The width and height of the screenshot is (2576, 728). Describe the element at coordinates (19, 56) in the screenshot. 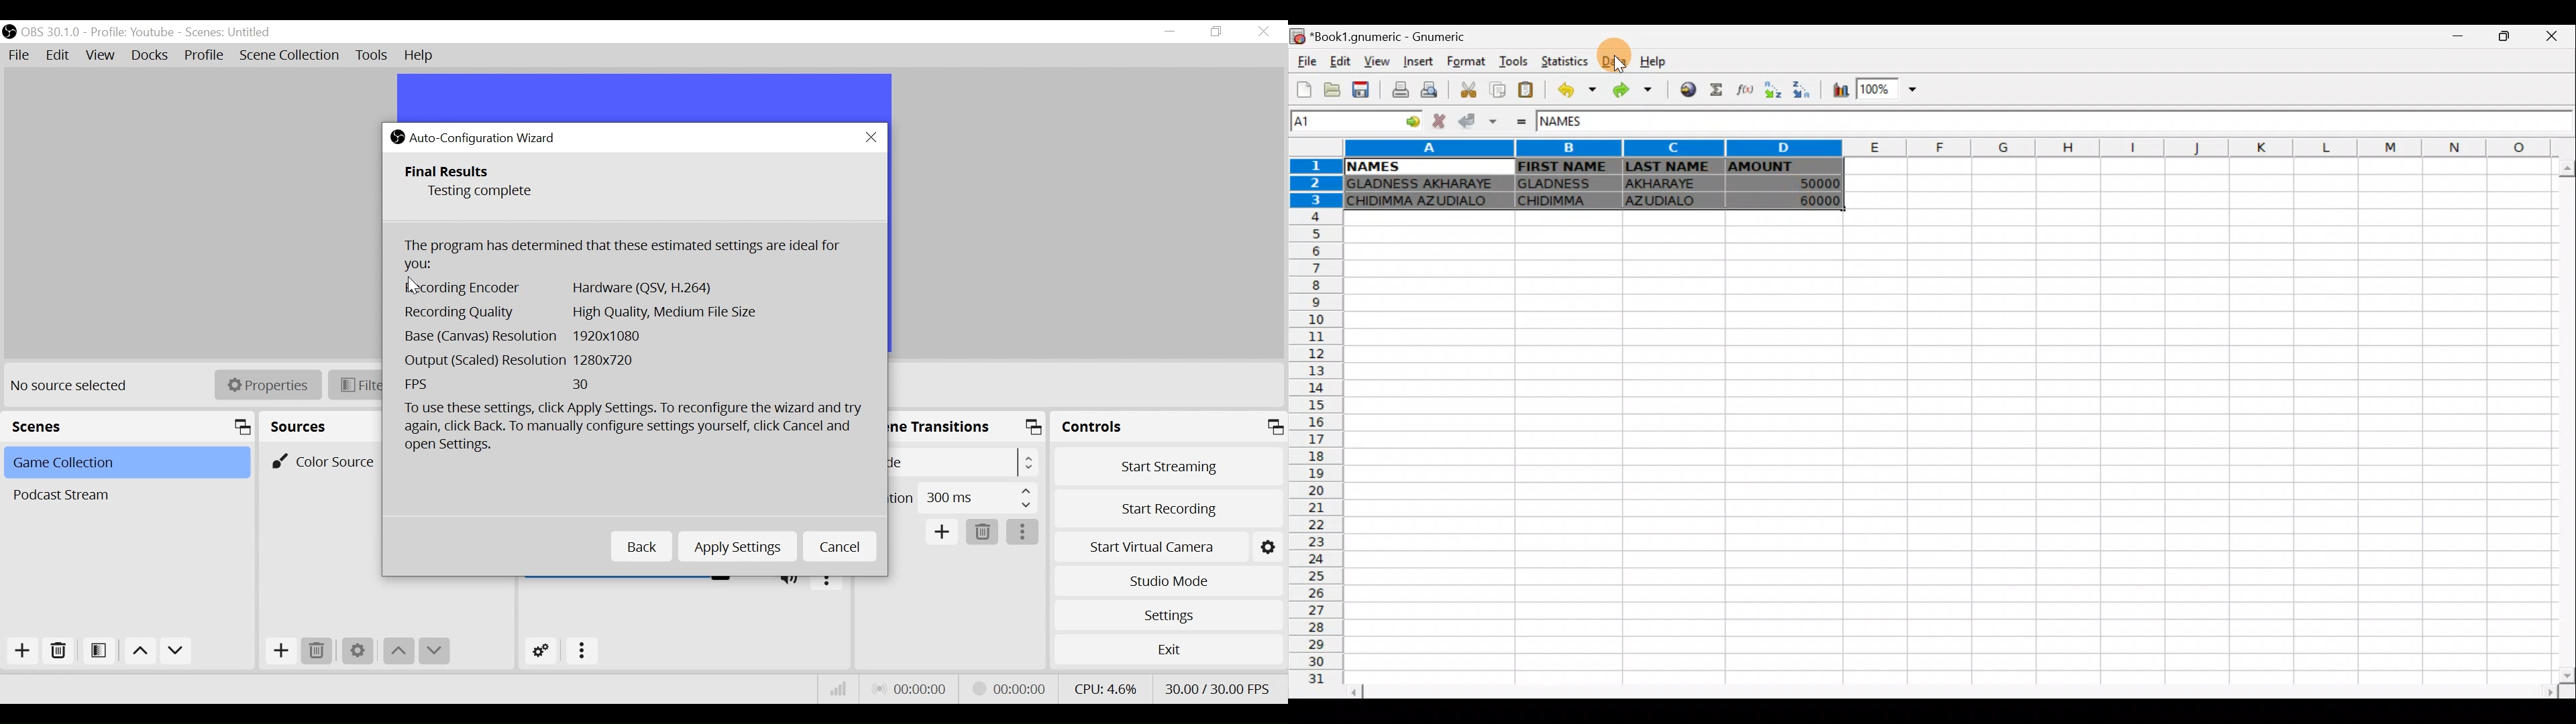

I see `File` at that location.